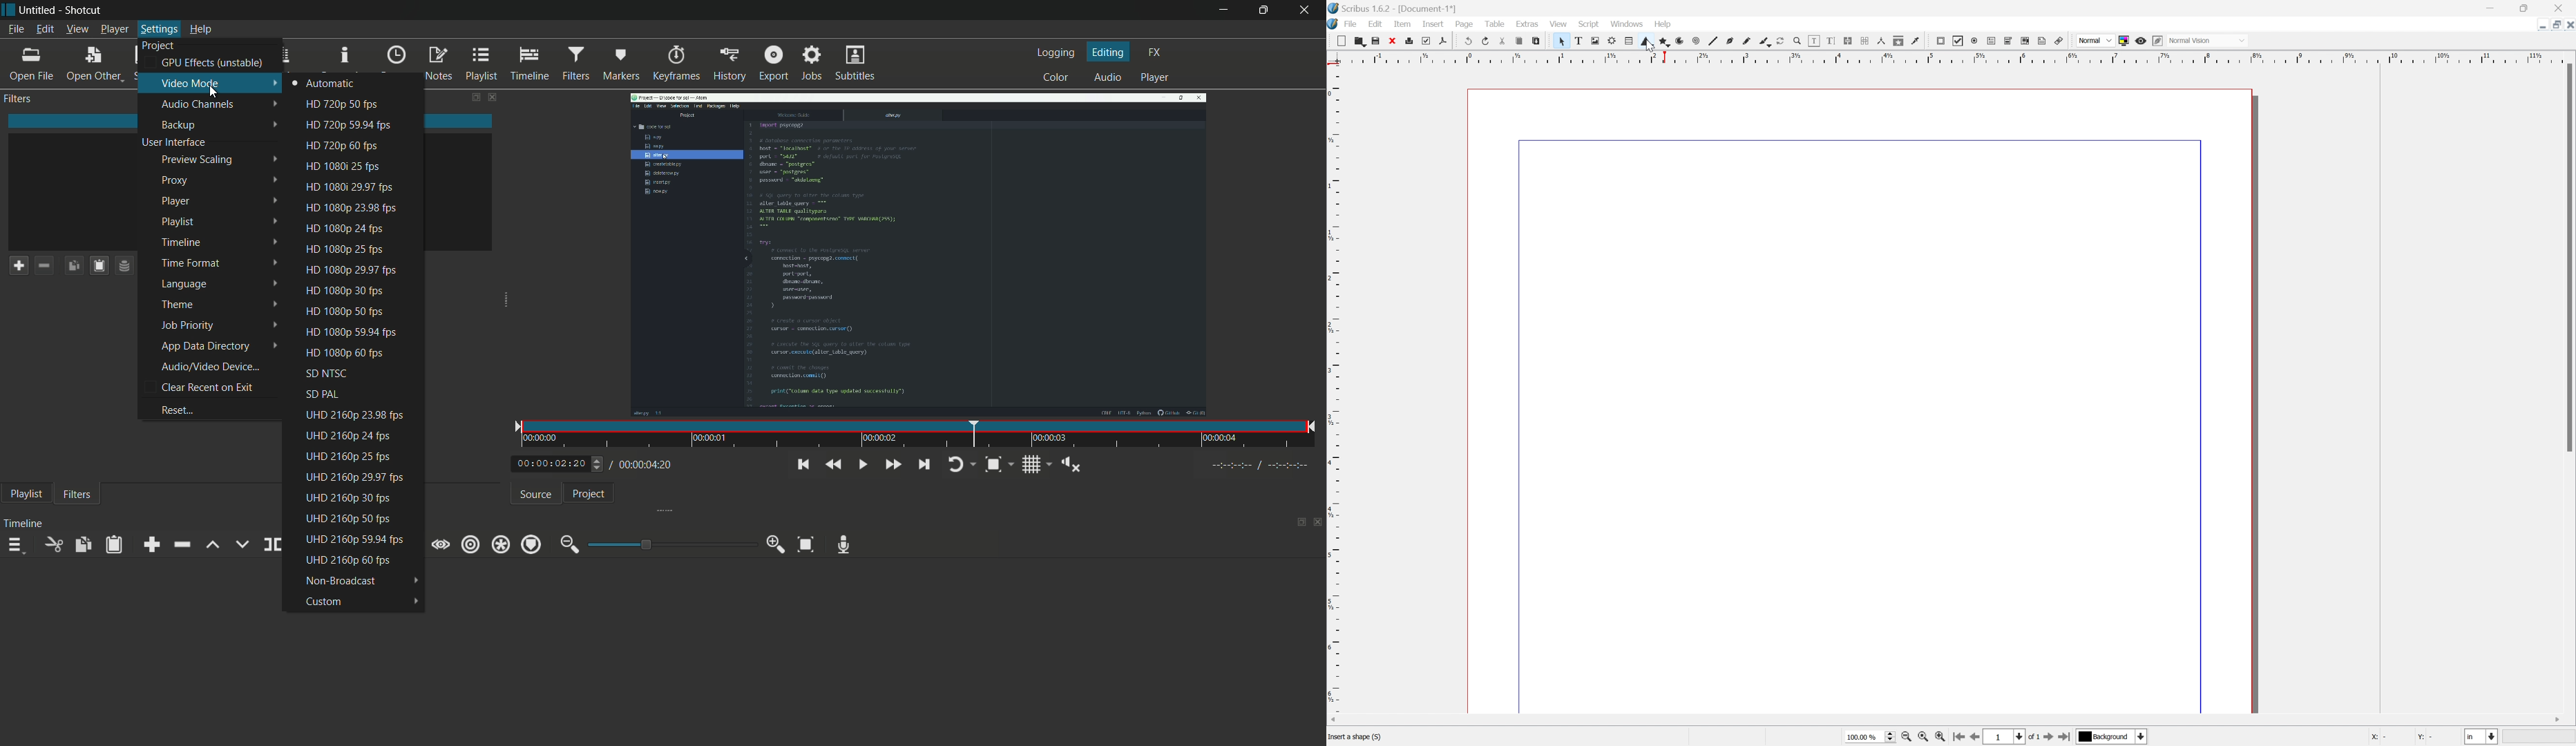 The height and width of the screenshot is (756, 2576). Describe the element at coordinates (1580, 41) in the screenshot. I see `Text frame` at that location.